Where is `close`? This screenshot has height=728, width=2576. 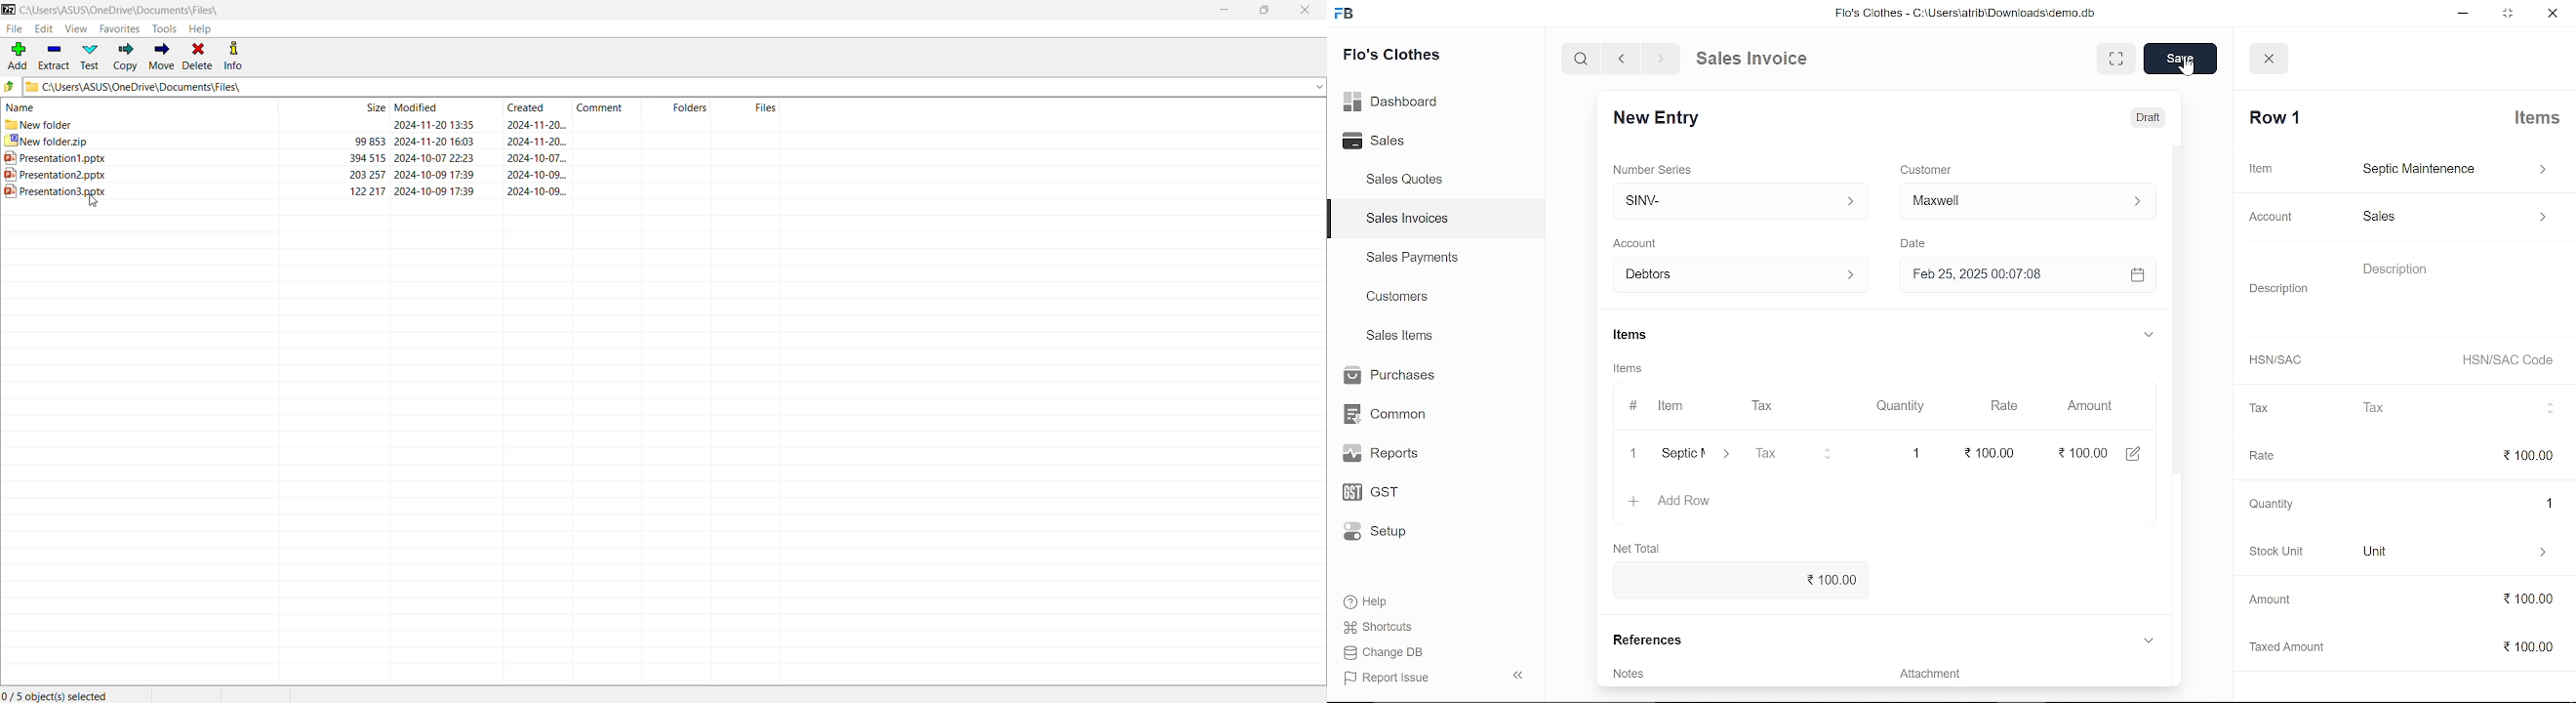 close is located at coordinates (2271, 60).